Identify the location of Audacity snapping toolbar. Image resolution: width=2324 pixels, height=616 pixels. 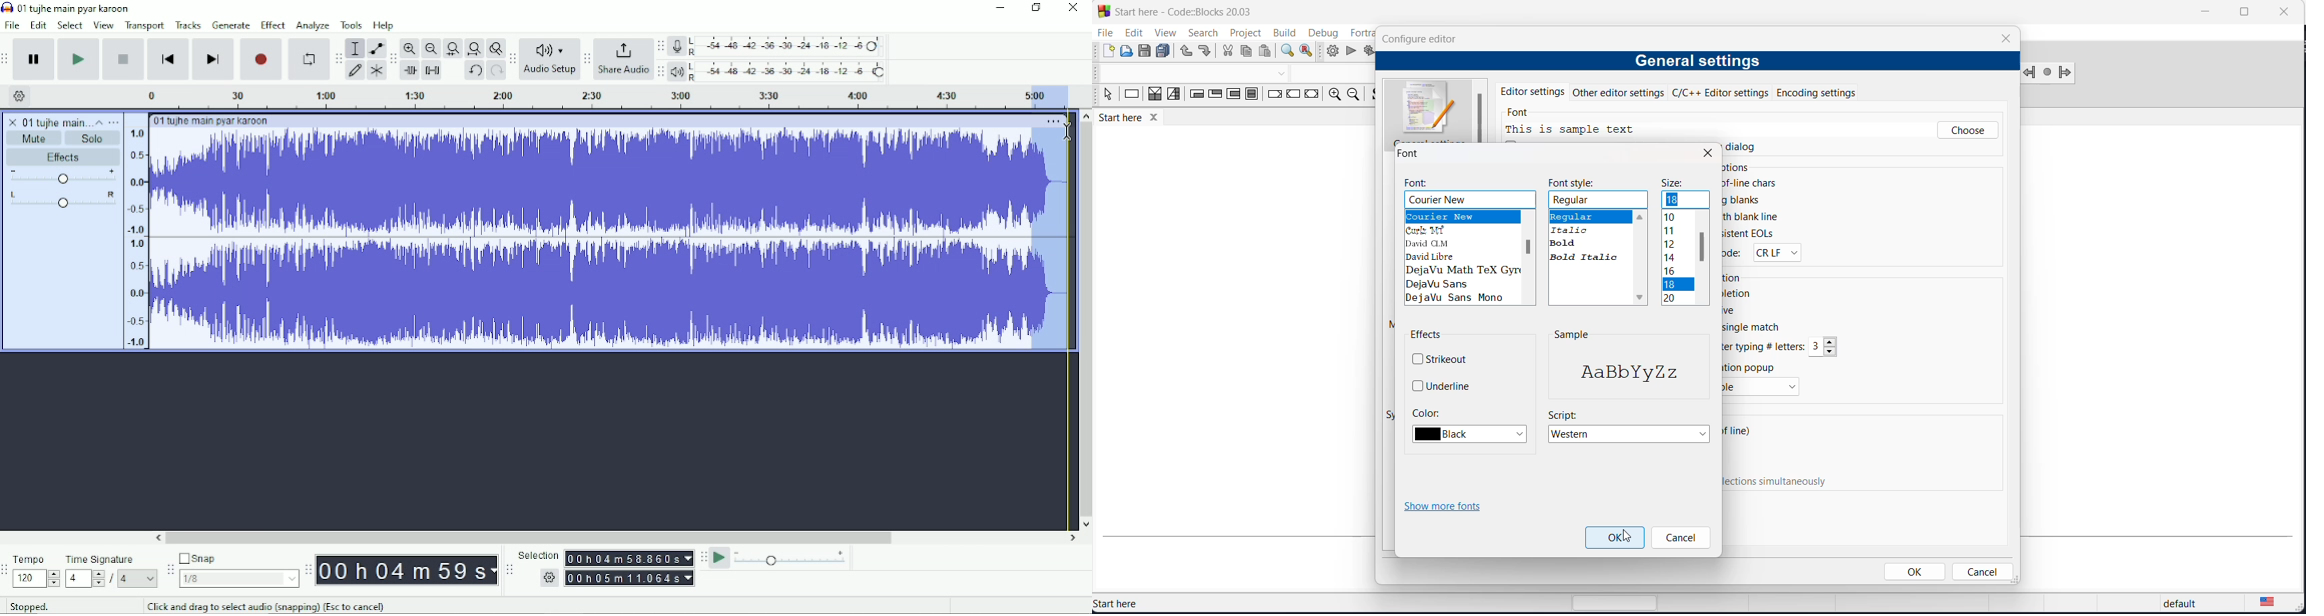
(170, 569).